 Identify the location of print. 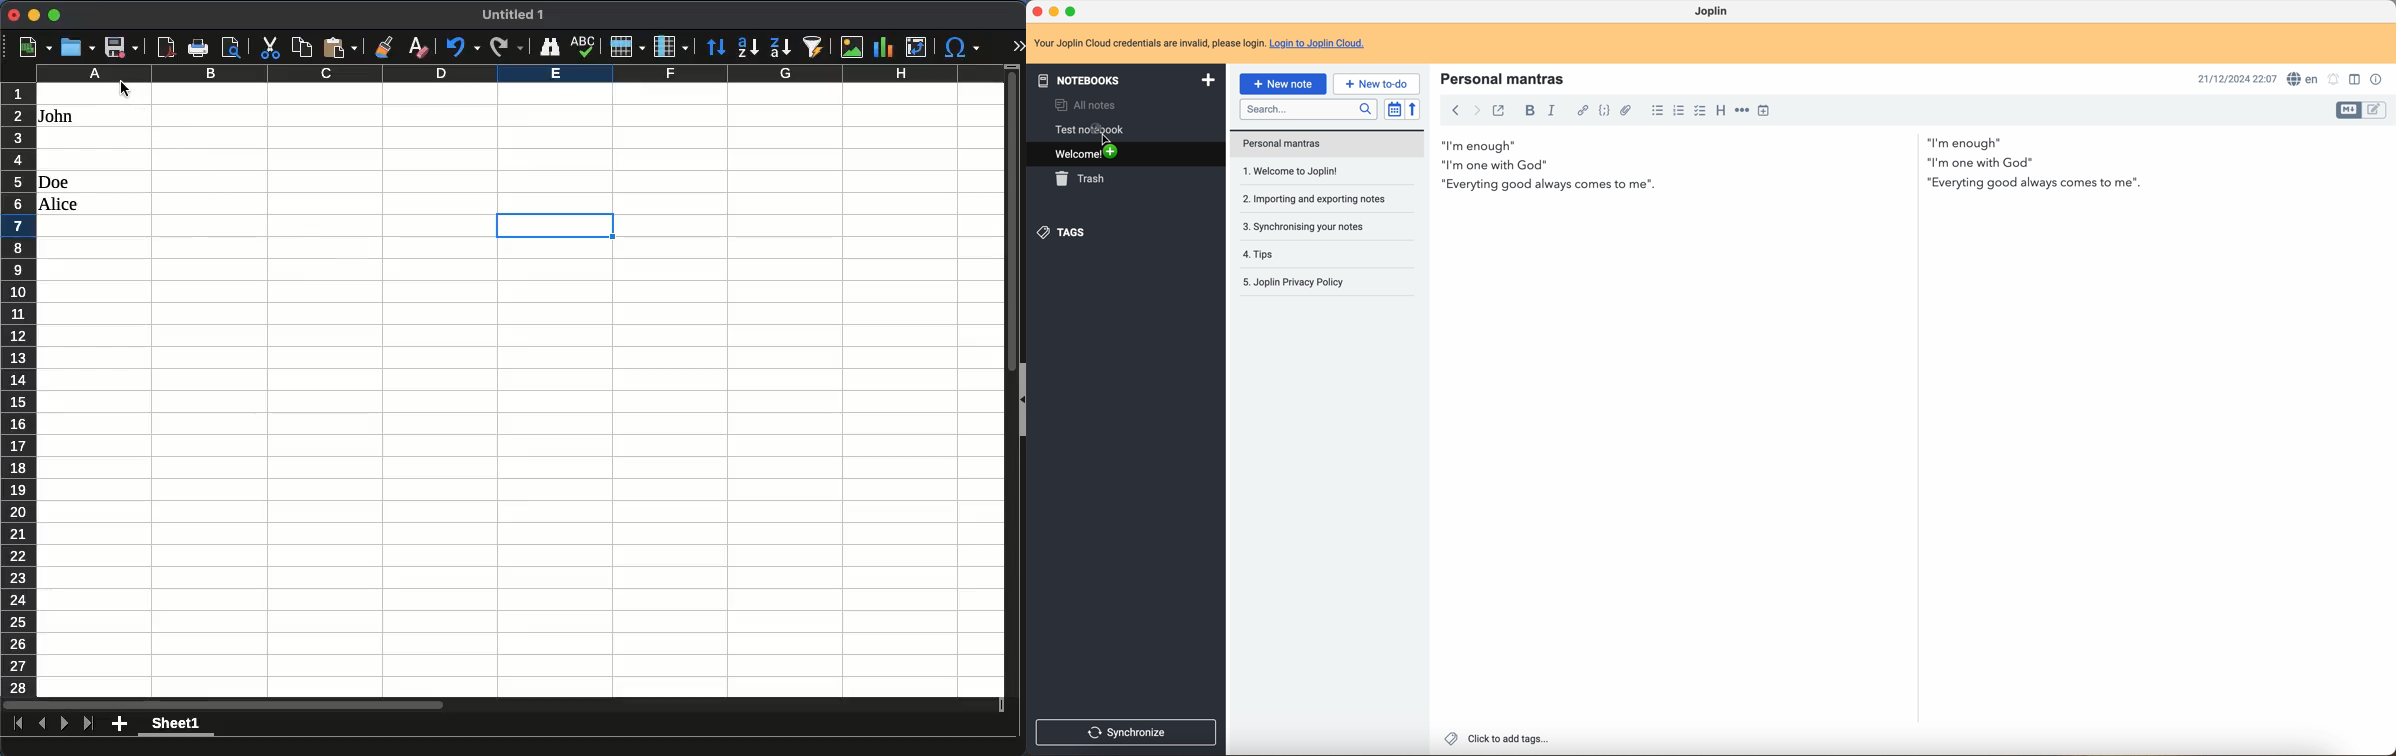
(198, 48).